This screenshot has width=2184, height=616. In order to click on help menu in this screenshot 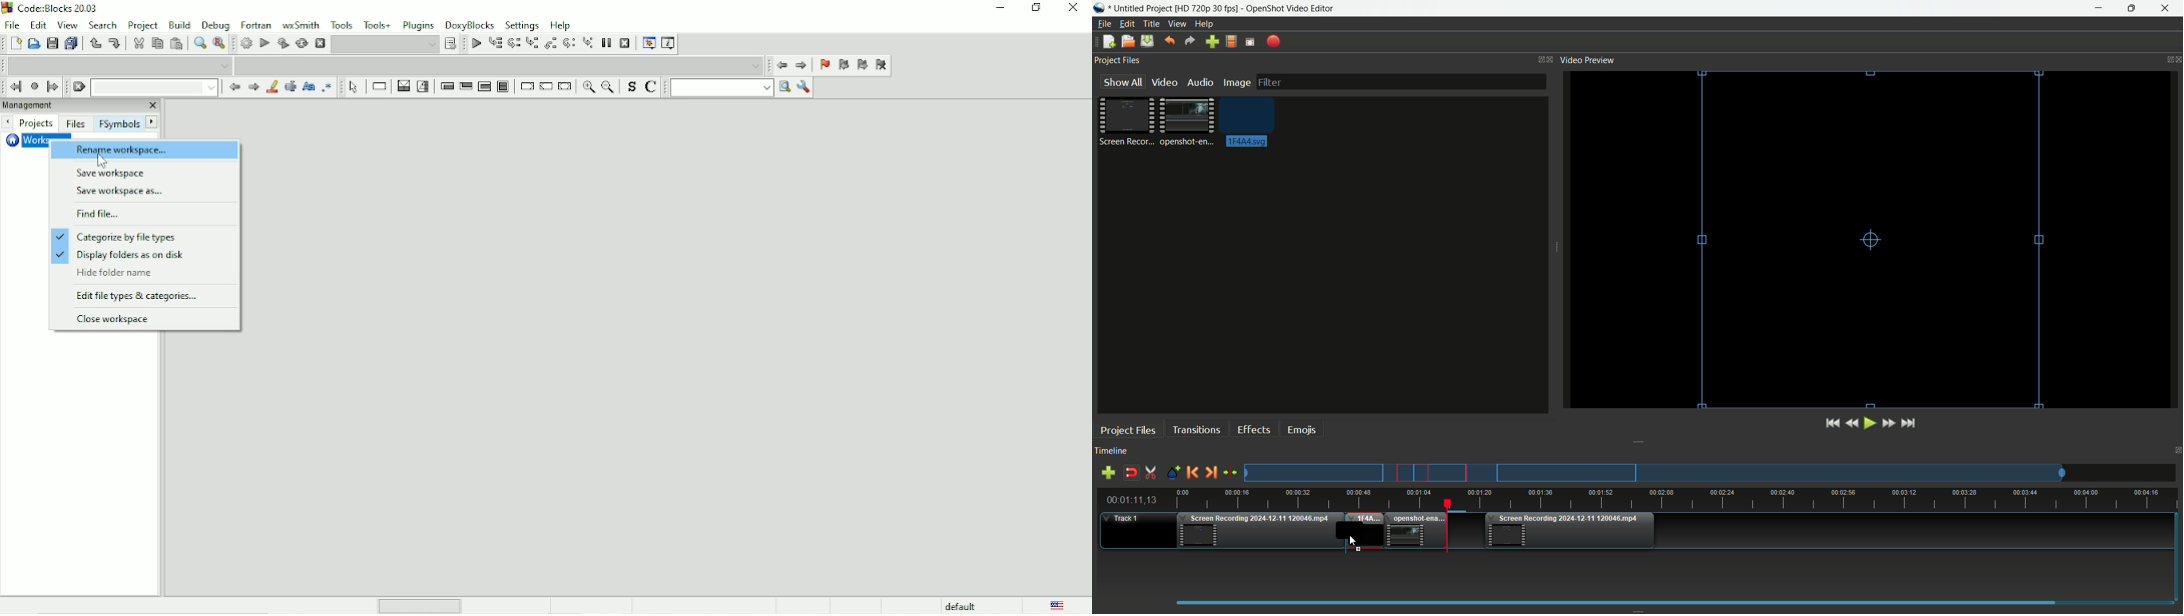, I will do `click(1205, 24)`.